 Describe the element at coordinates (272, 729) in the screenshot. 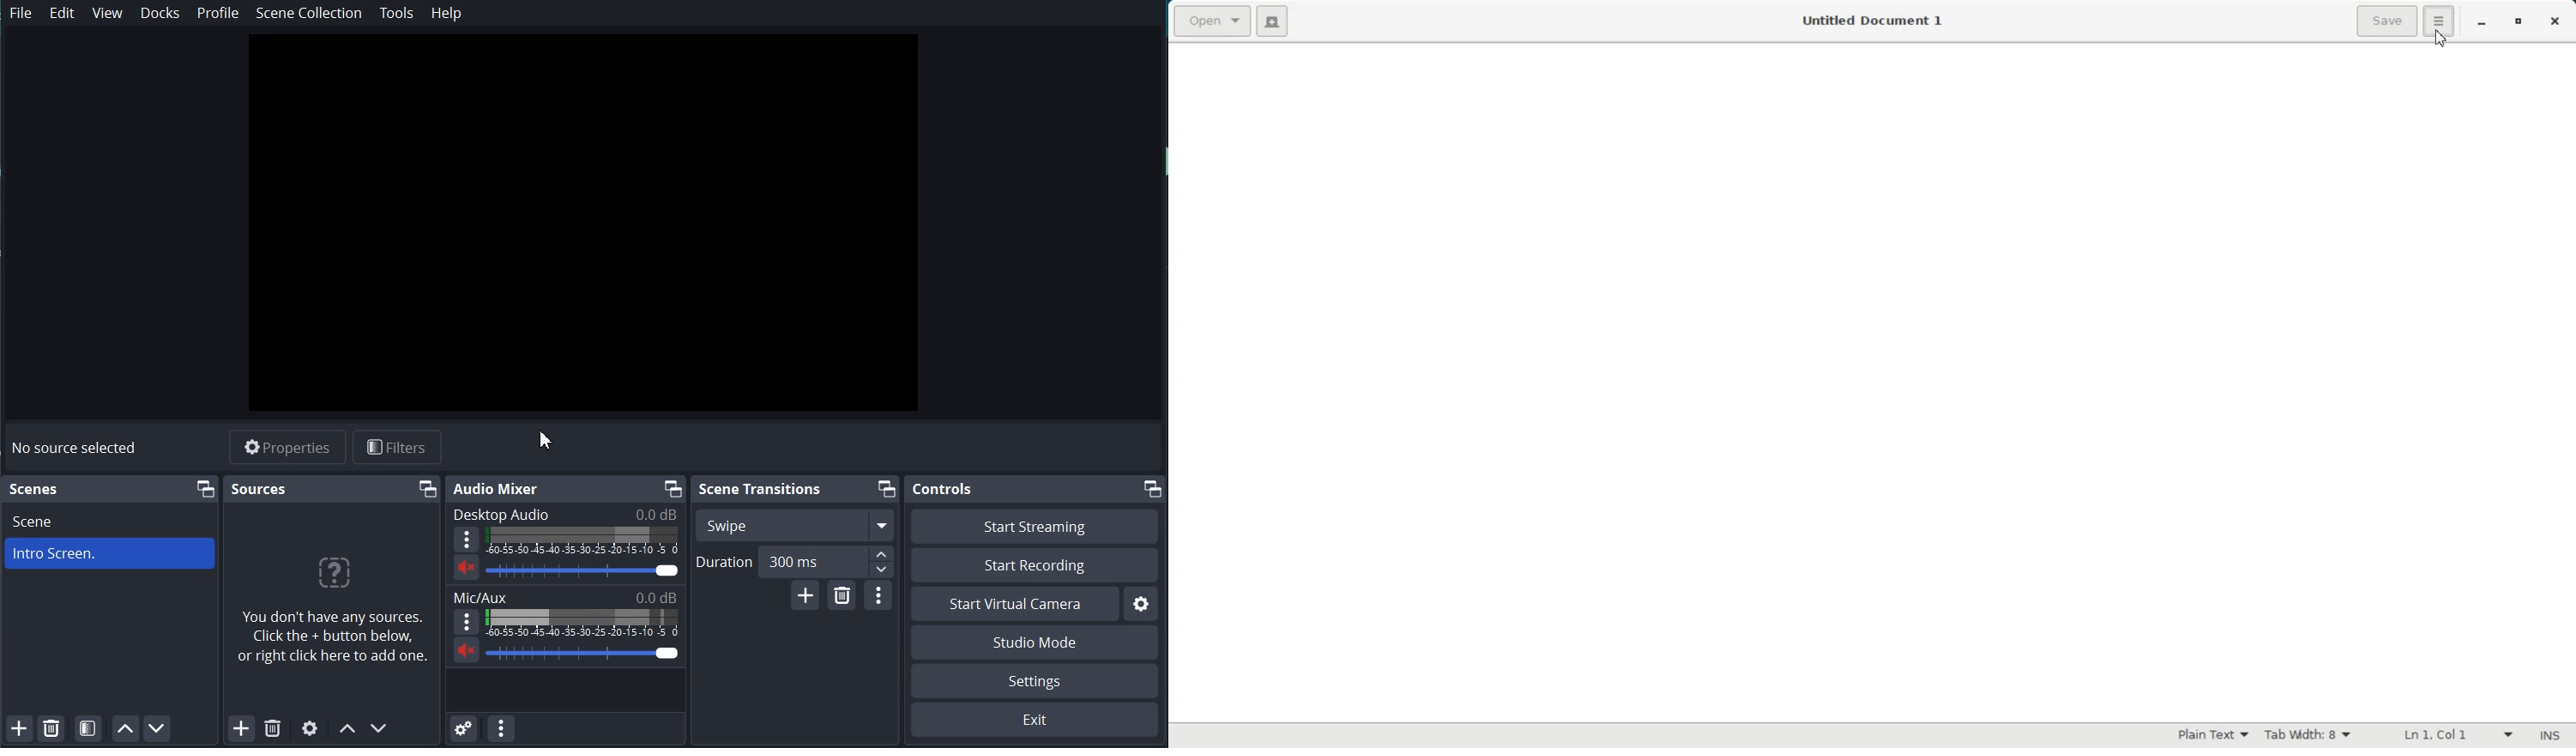

I see `Remove Selected Source` at that location.